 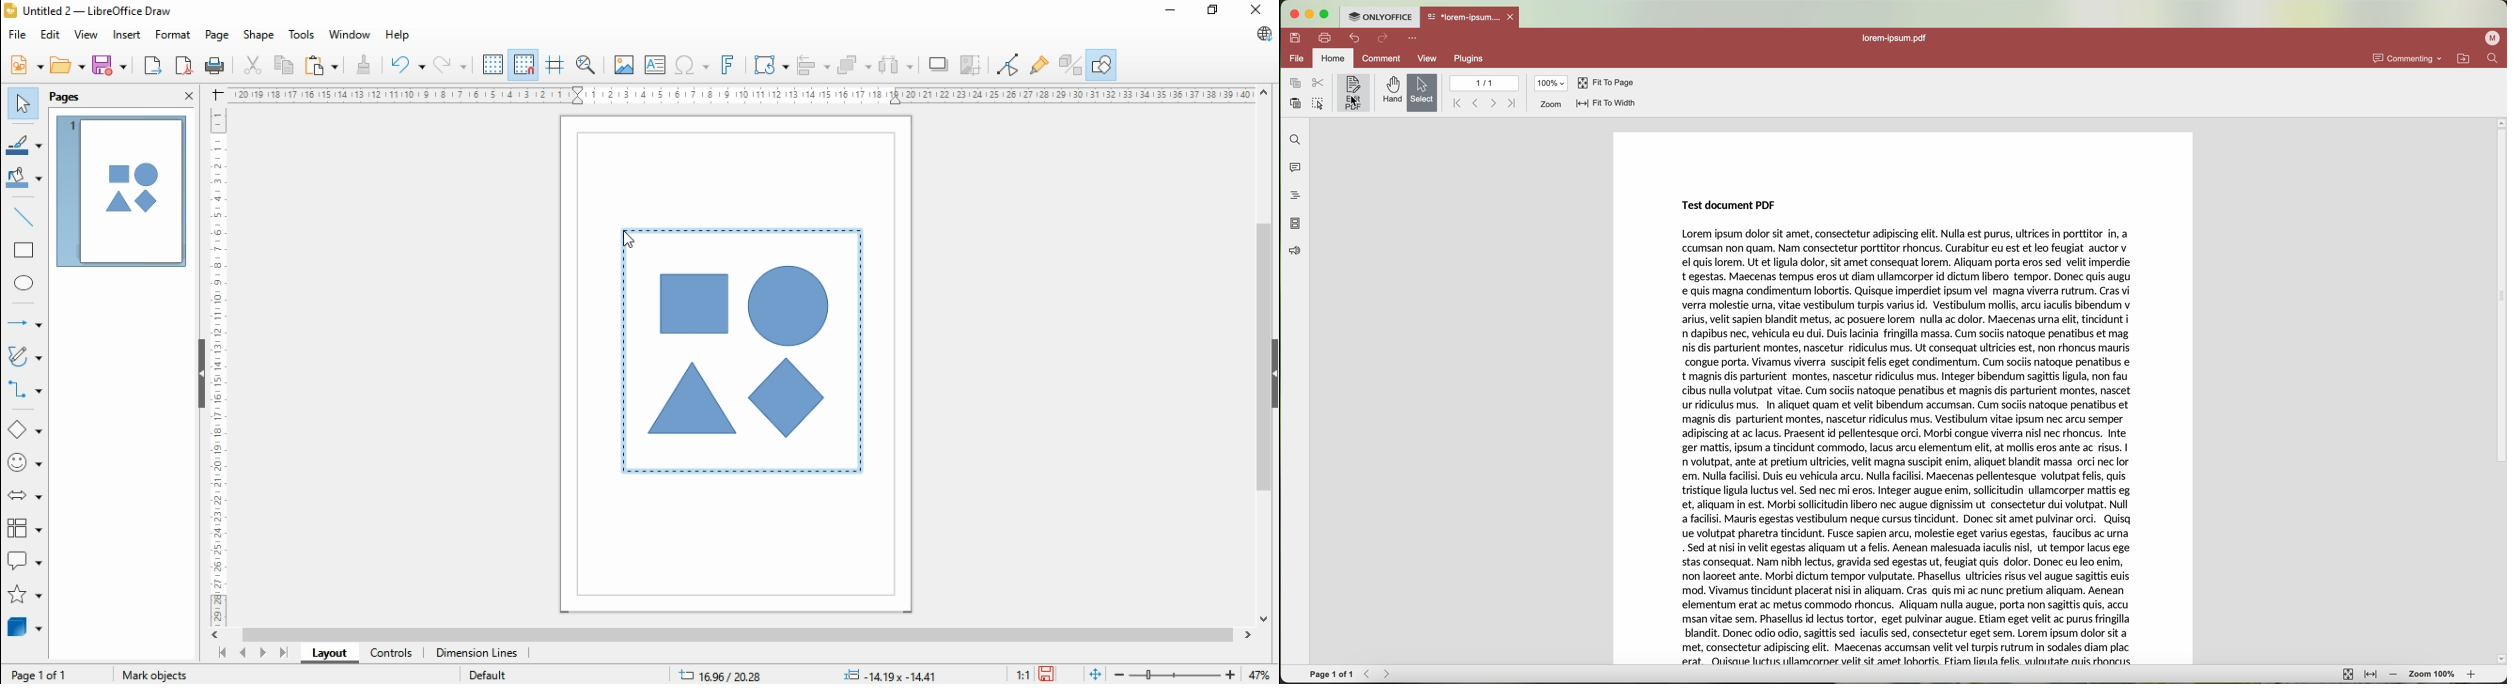 I want to click on minimize, so click(x=1169, y=10).